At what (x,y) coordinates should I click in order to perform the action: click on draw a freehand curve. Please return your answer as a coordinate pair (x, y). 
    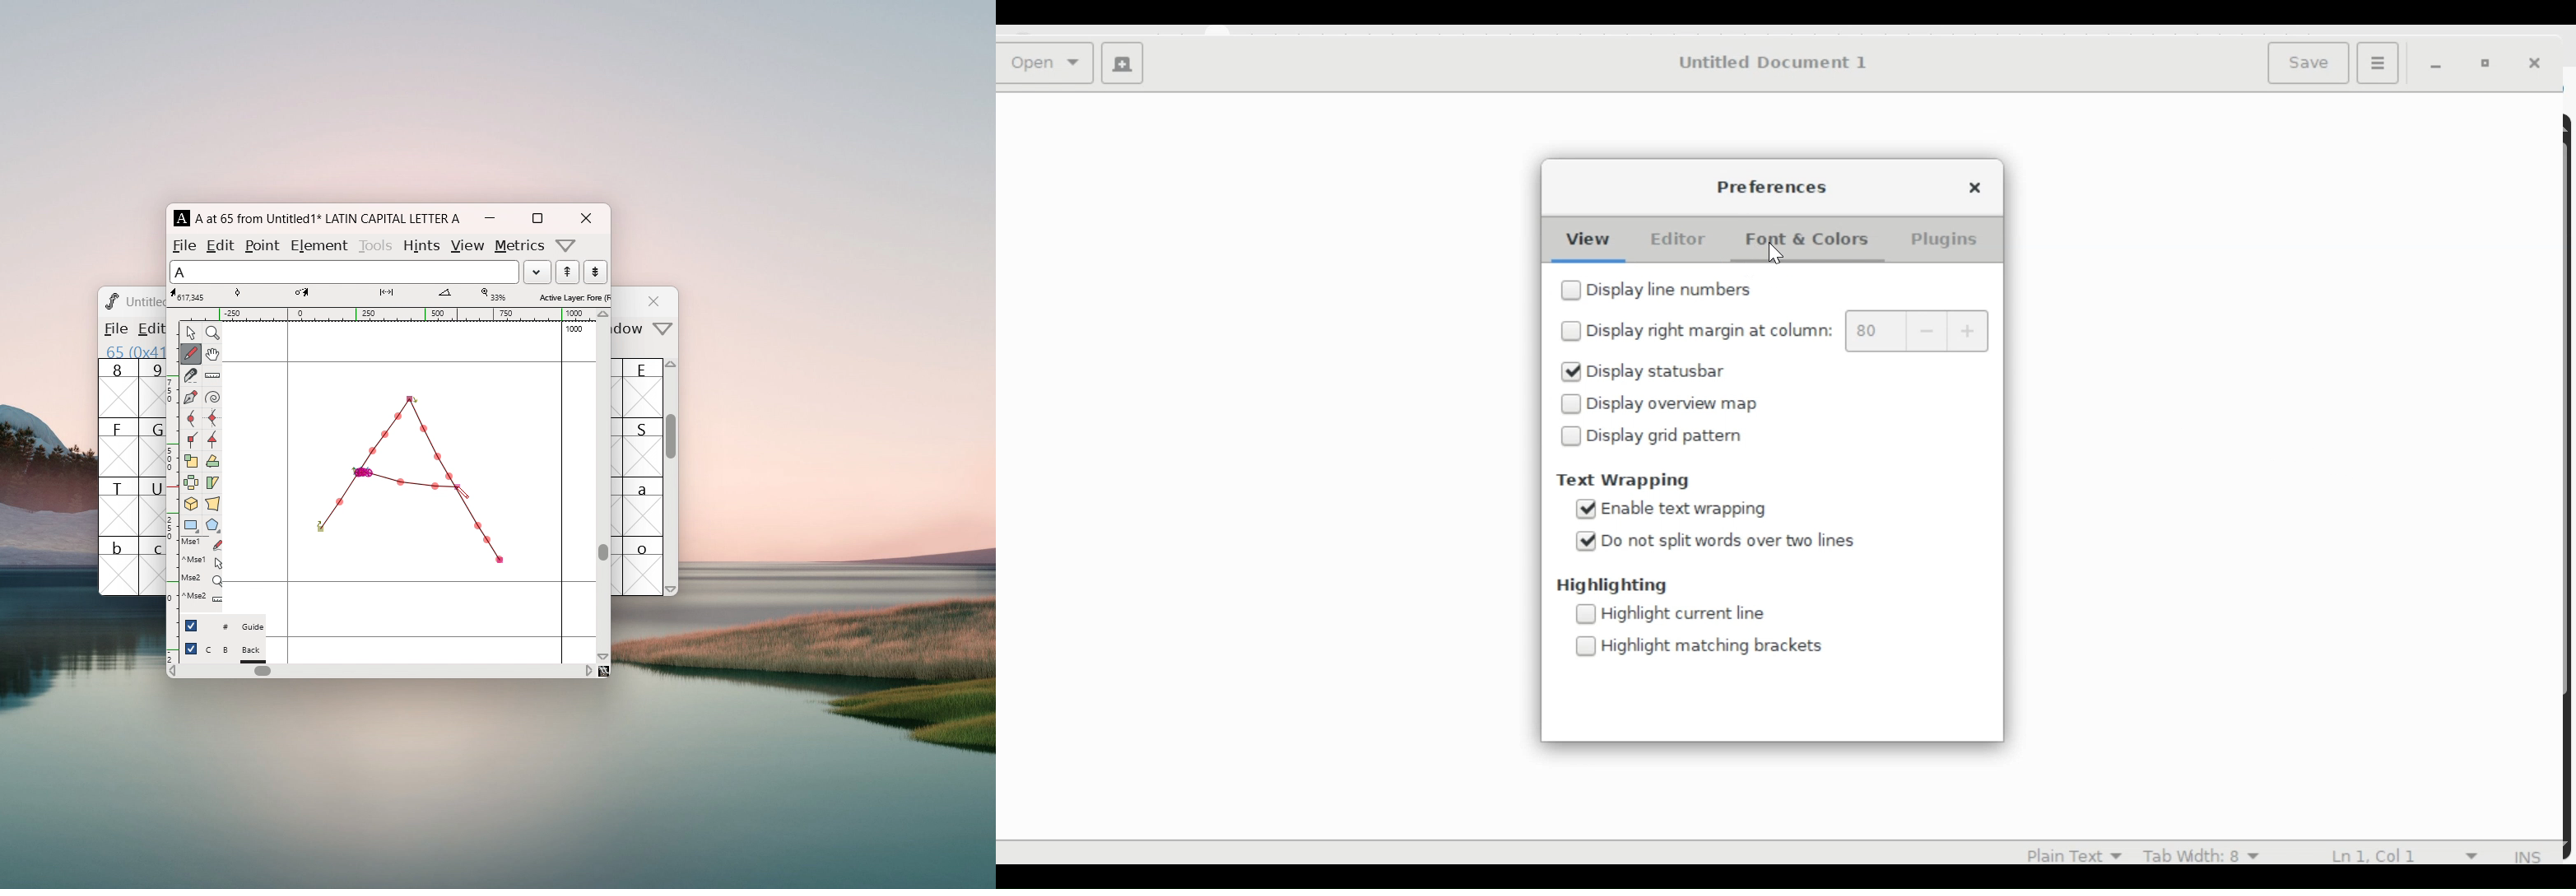
    Looking at the image, I should click on (191, 354).